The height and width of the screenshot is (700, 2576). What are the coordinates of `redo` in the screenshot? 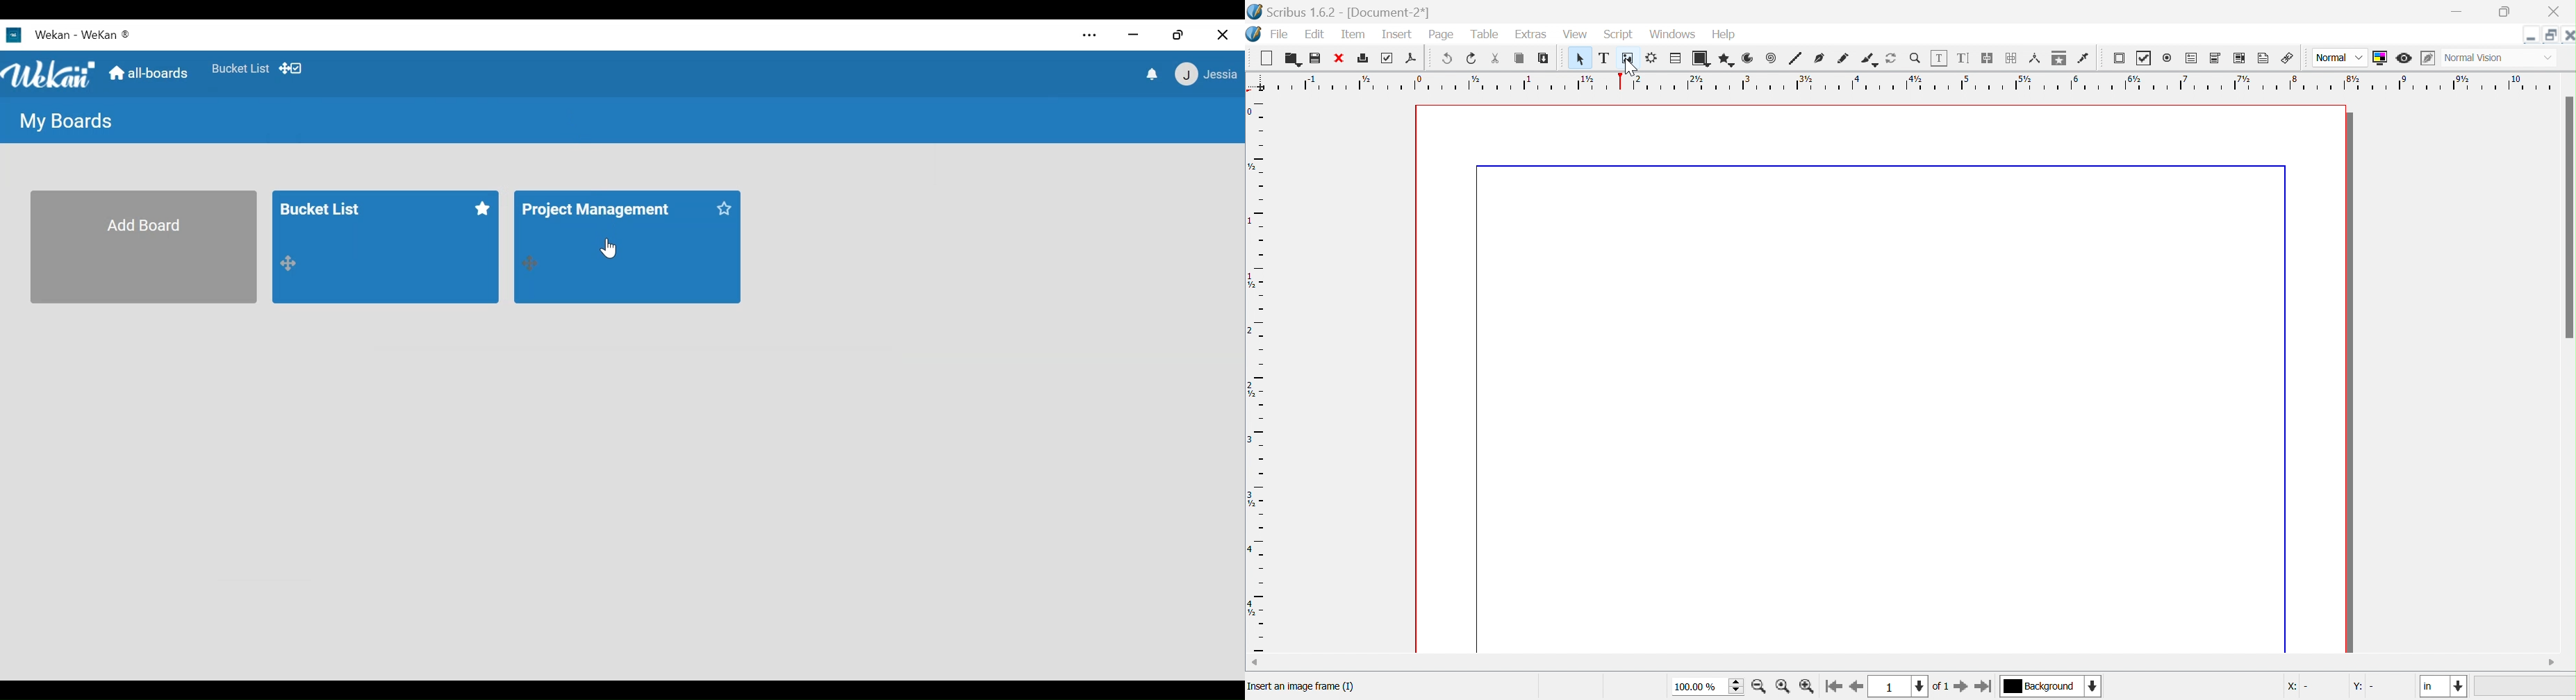 It's located at (1472, 58).